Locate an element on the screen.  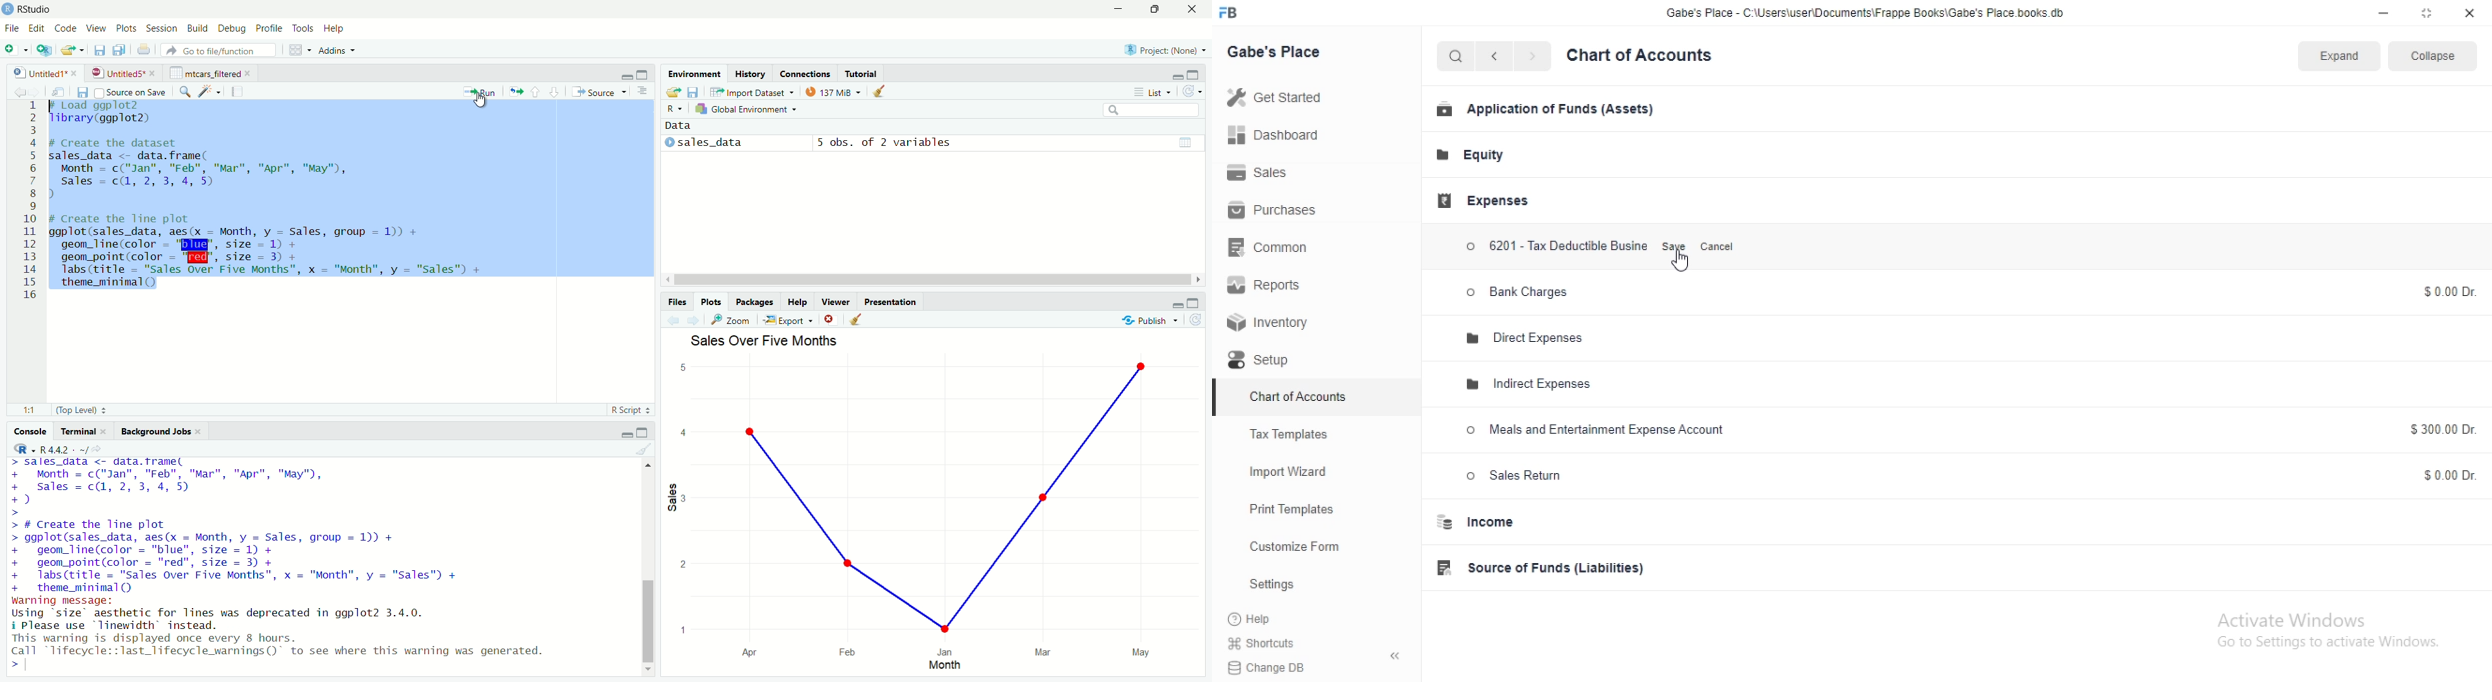
$0.00 Dr is located at coordinates (2445, 291).